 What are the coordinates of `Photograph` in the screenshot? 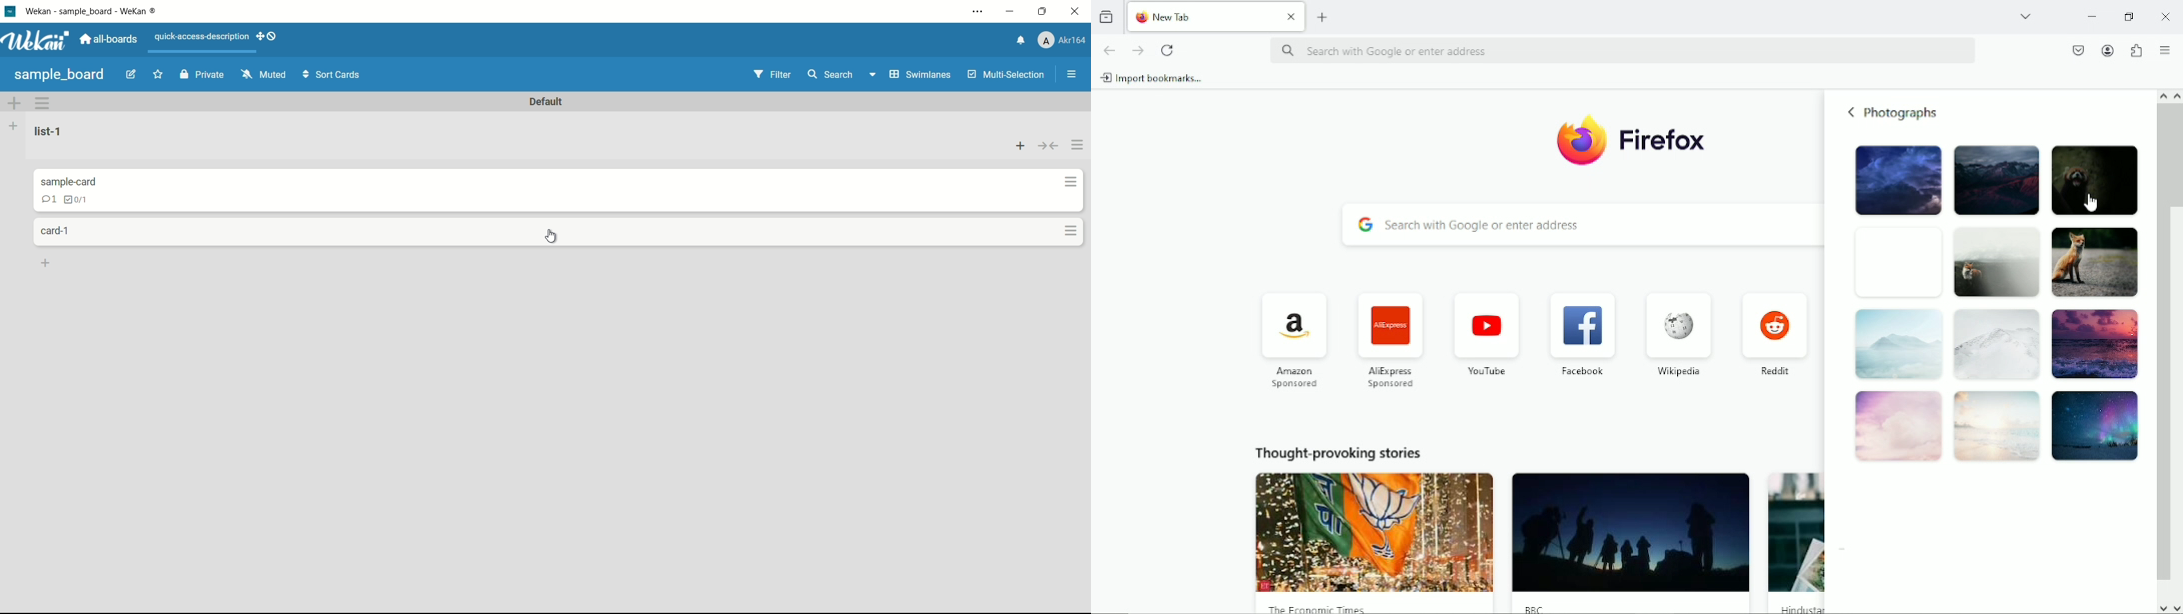 It's located at (1995, 346).